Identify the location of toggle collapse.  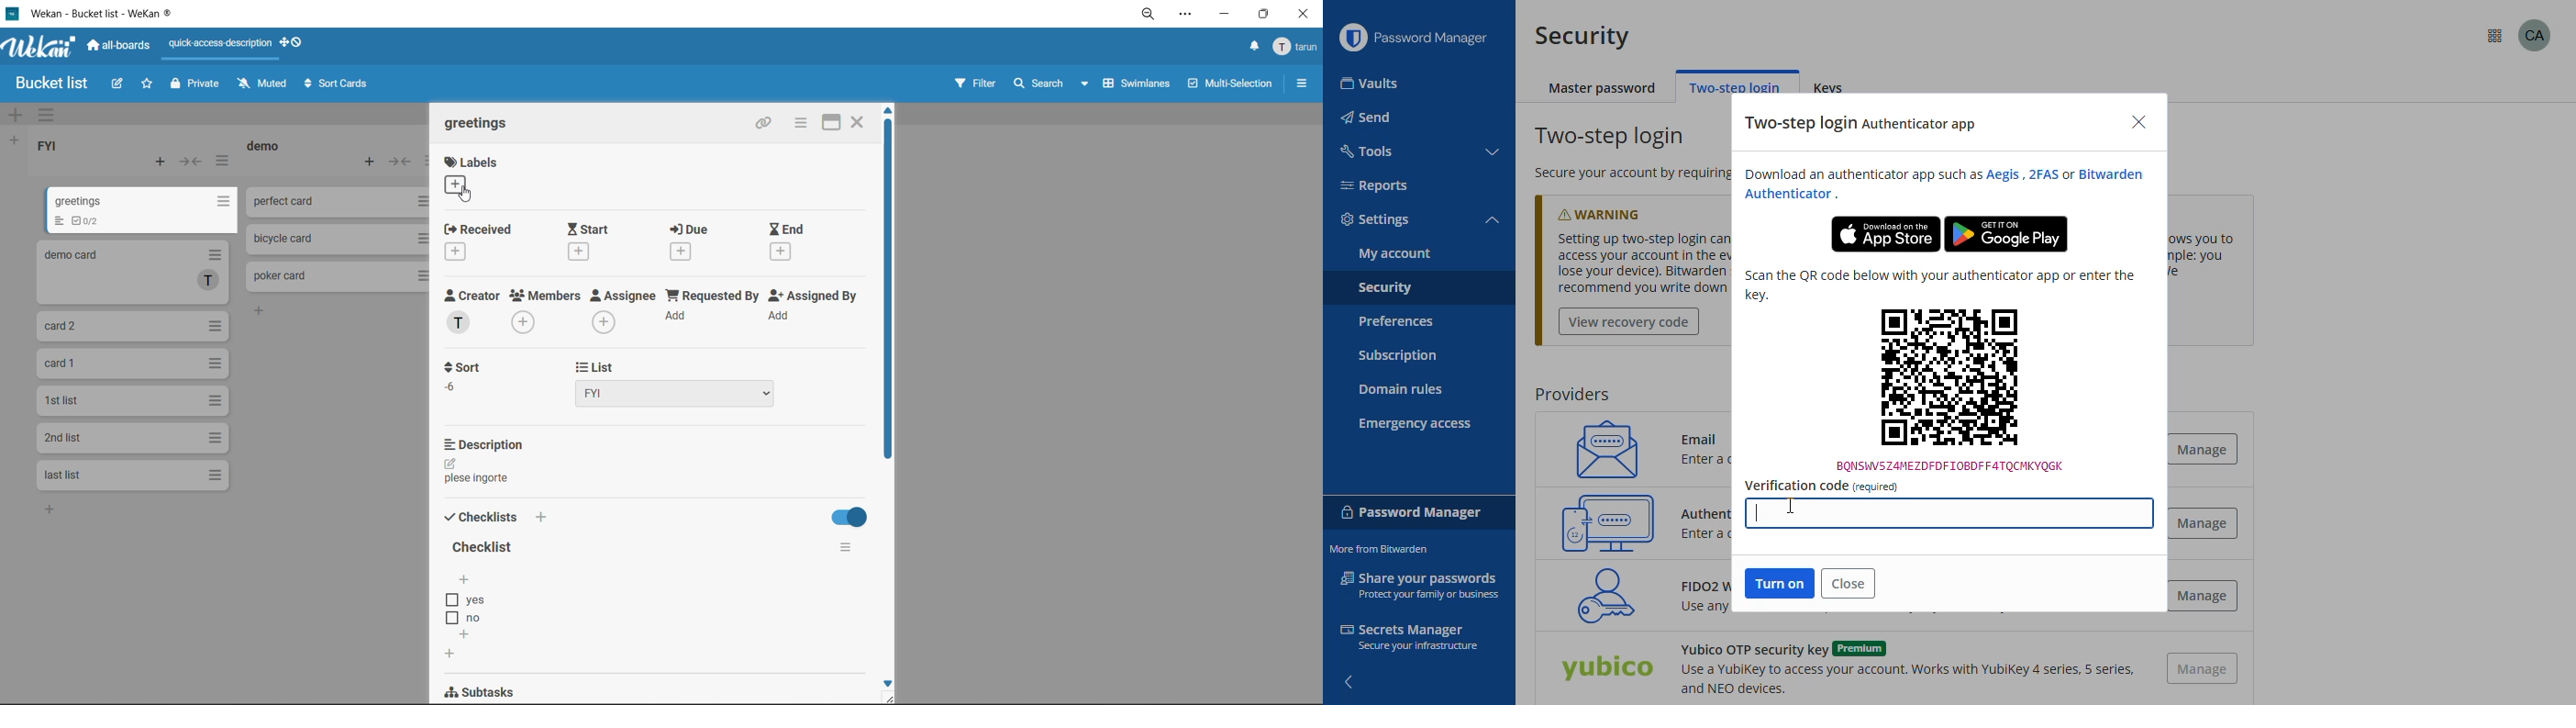
(1494, 152).